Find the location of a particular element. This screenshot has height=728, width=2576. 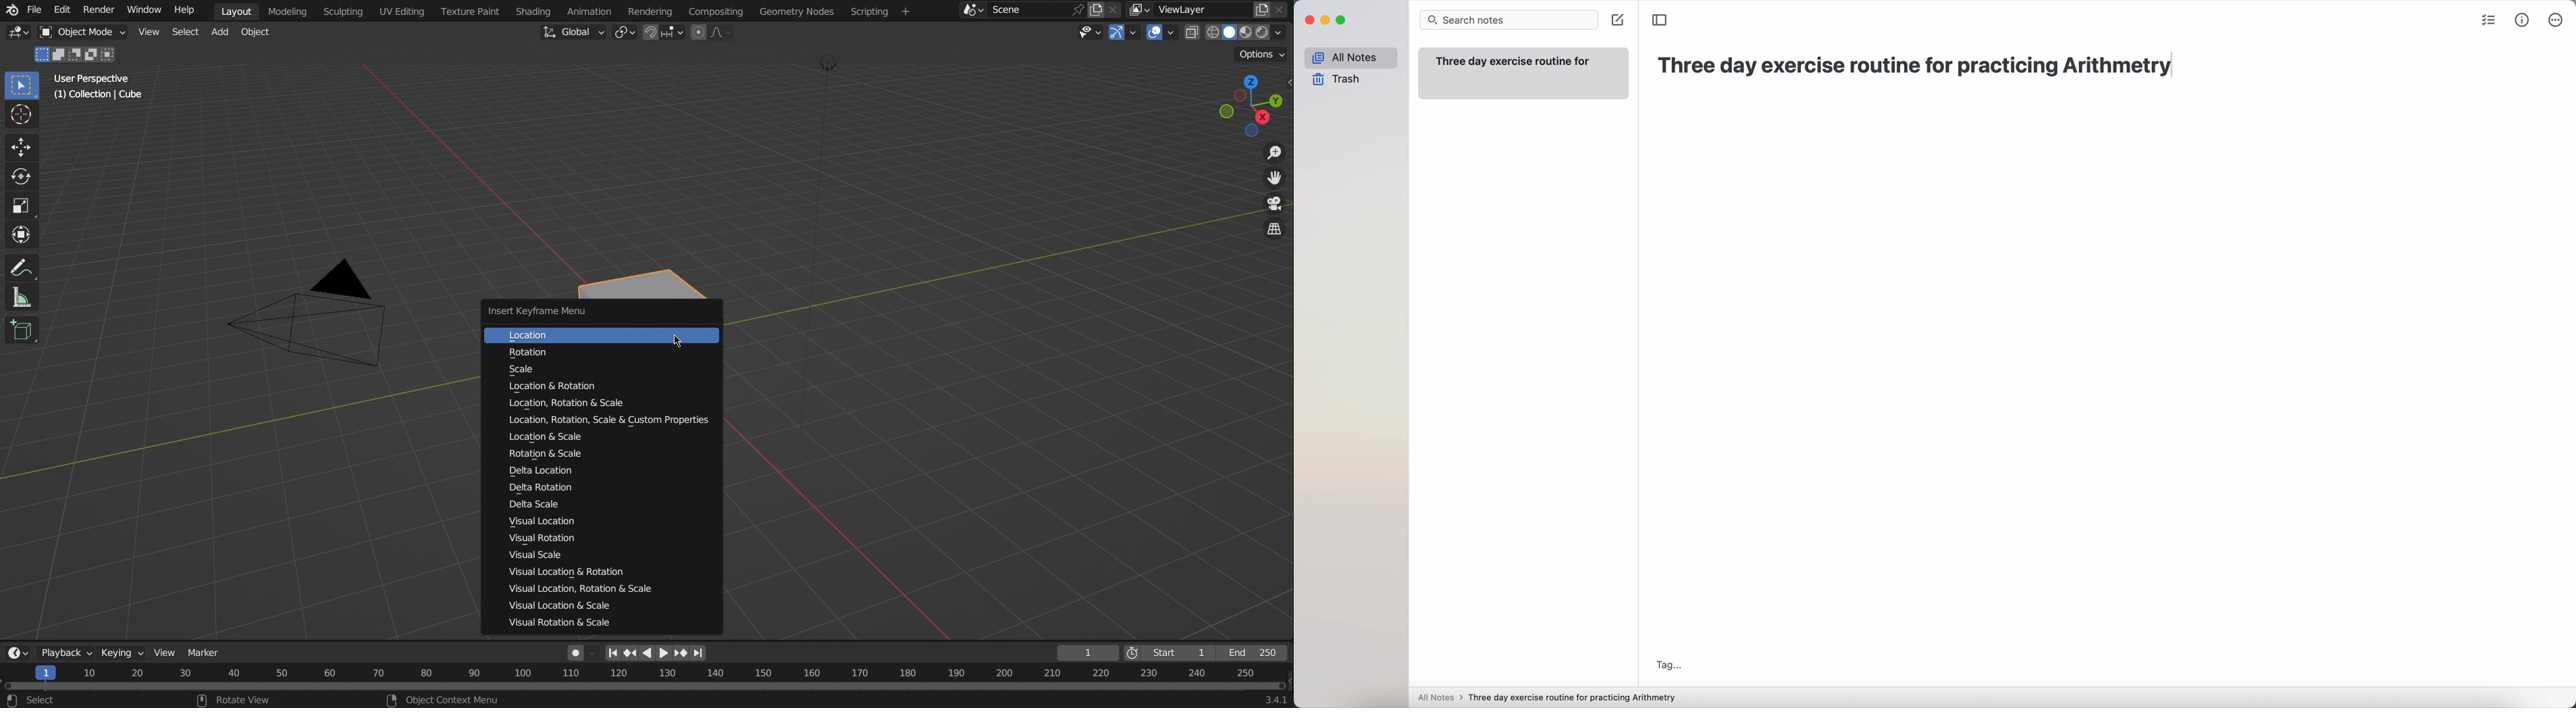

merge with no common thing is located at coordinates (94, 54).